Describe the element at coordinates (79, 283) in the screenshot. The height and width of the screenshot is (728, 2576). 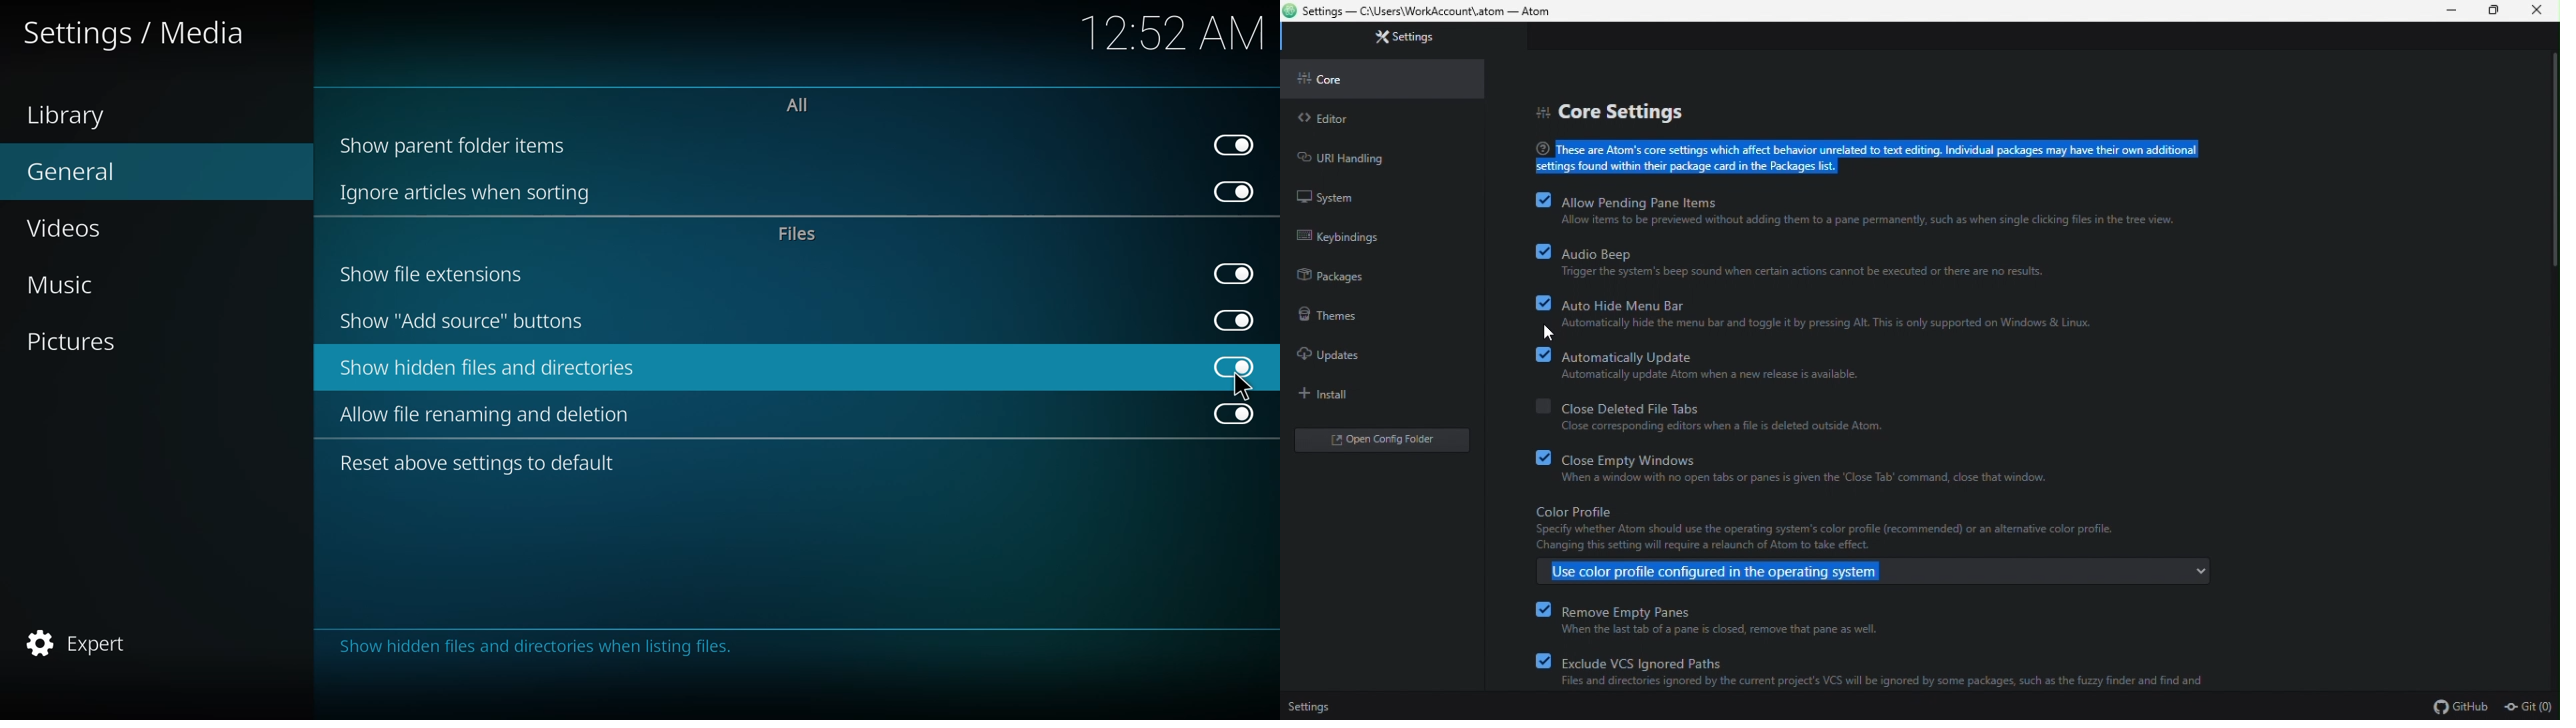
I see `music` at that location.